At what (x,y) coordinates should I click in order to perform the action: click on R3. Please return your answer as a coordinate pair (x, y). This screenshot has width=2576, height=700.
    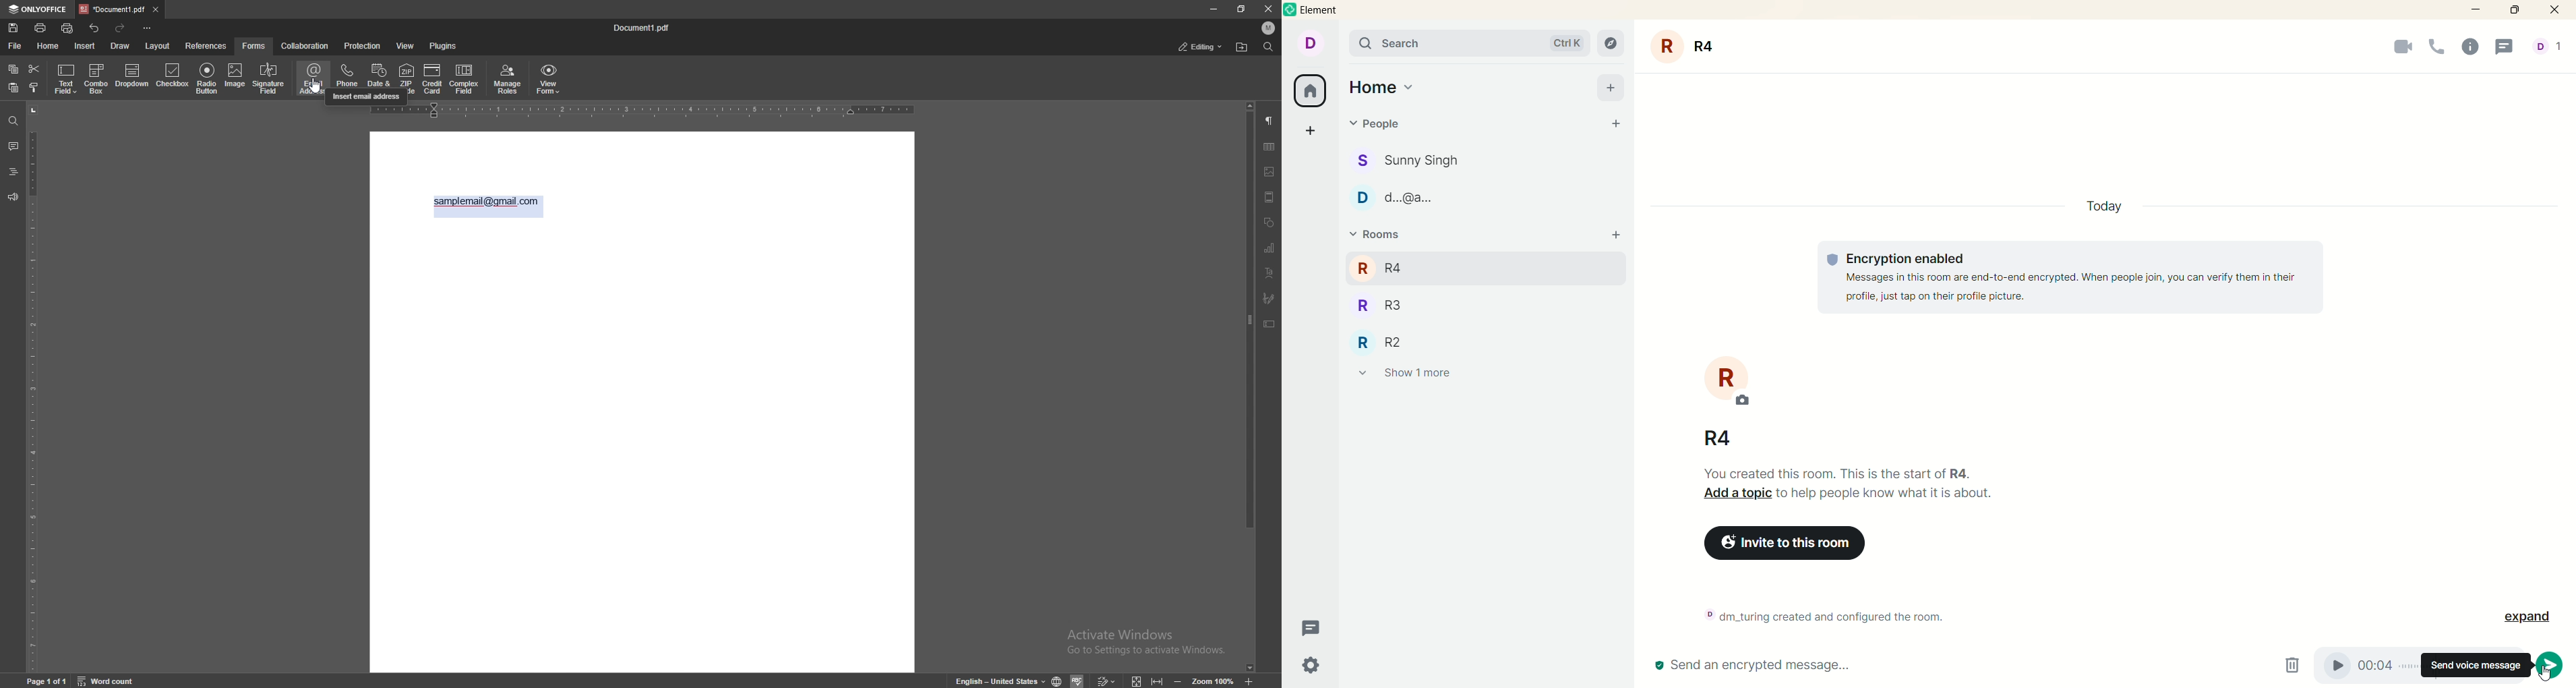
    Looking at the image, I should click on (1399, 307).